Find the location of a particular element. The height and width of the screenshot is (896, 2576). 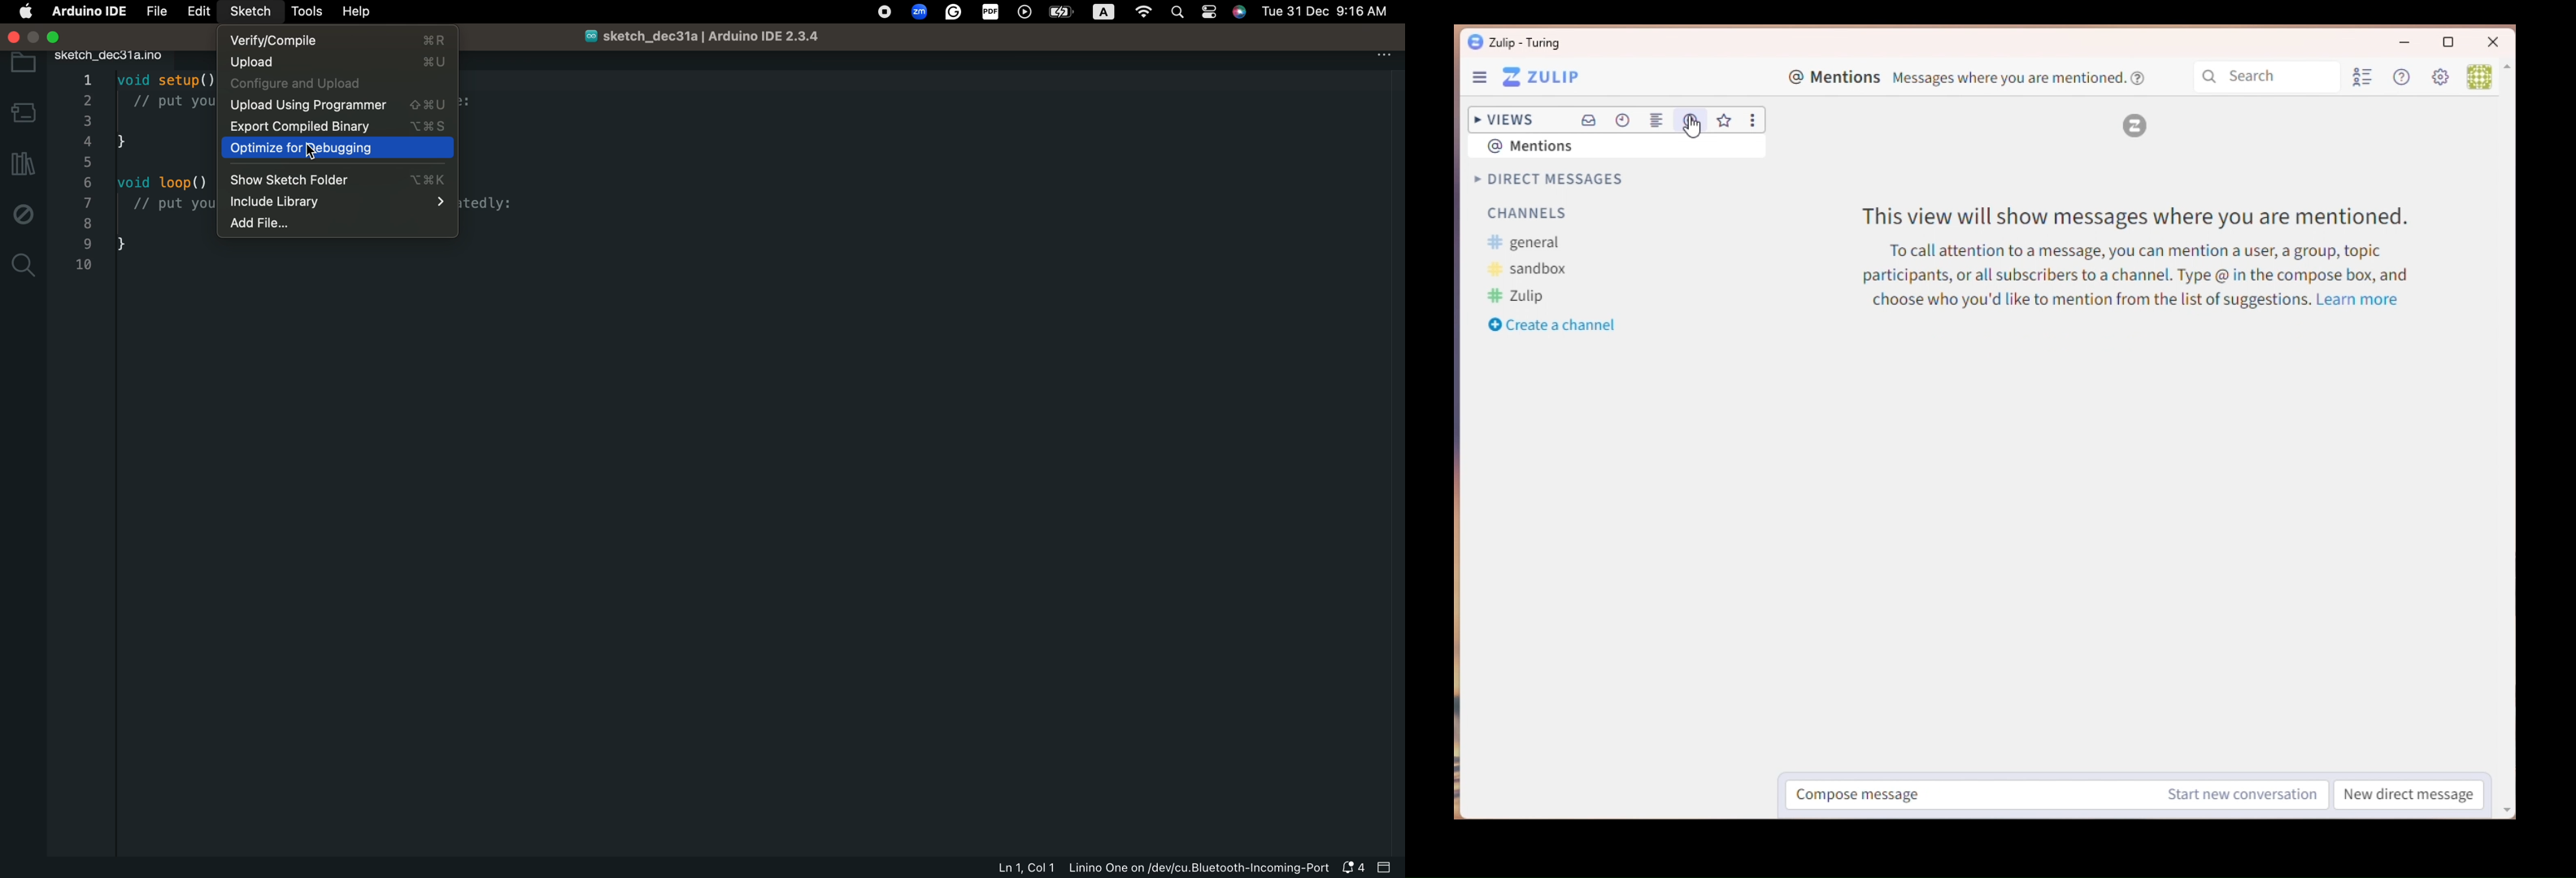

general is located at coordinates (1525, 243).